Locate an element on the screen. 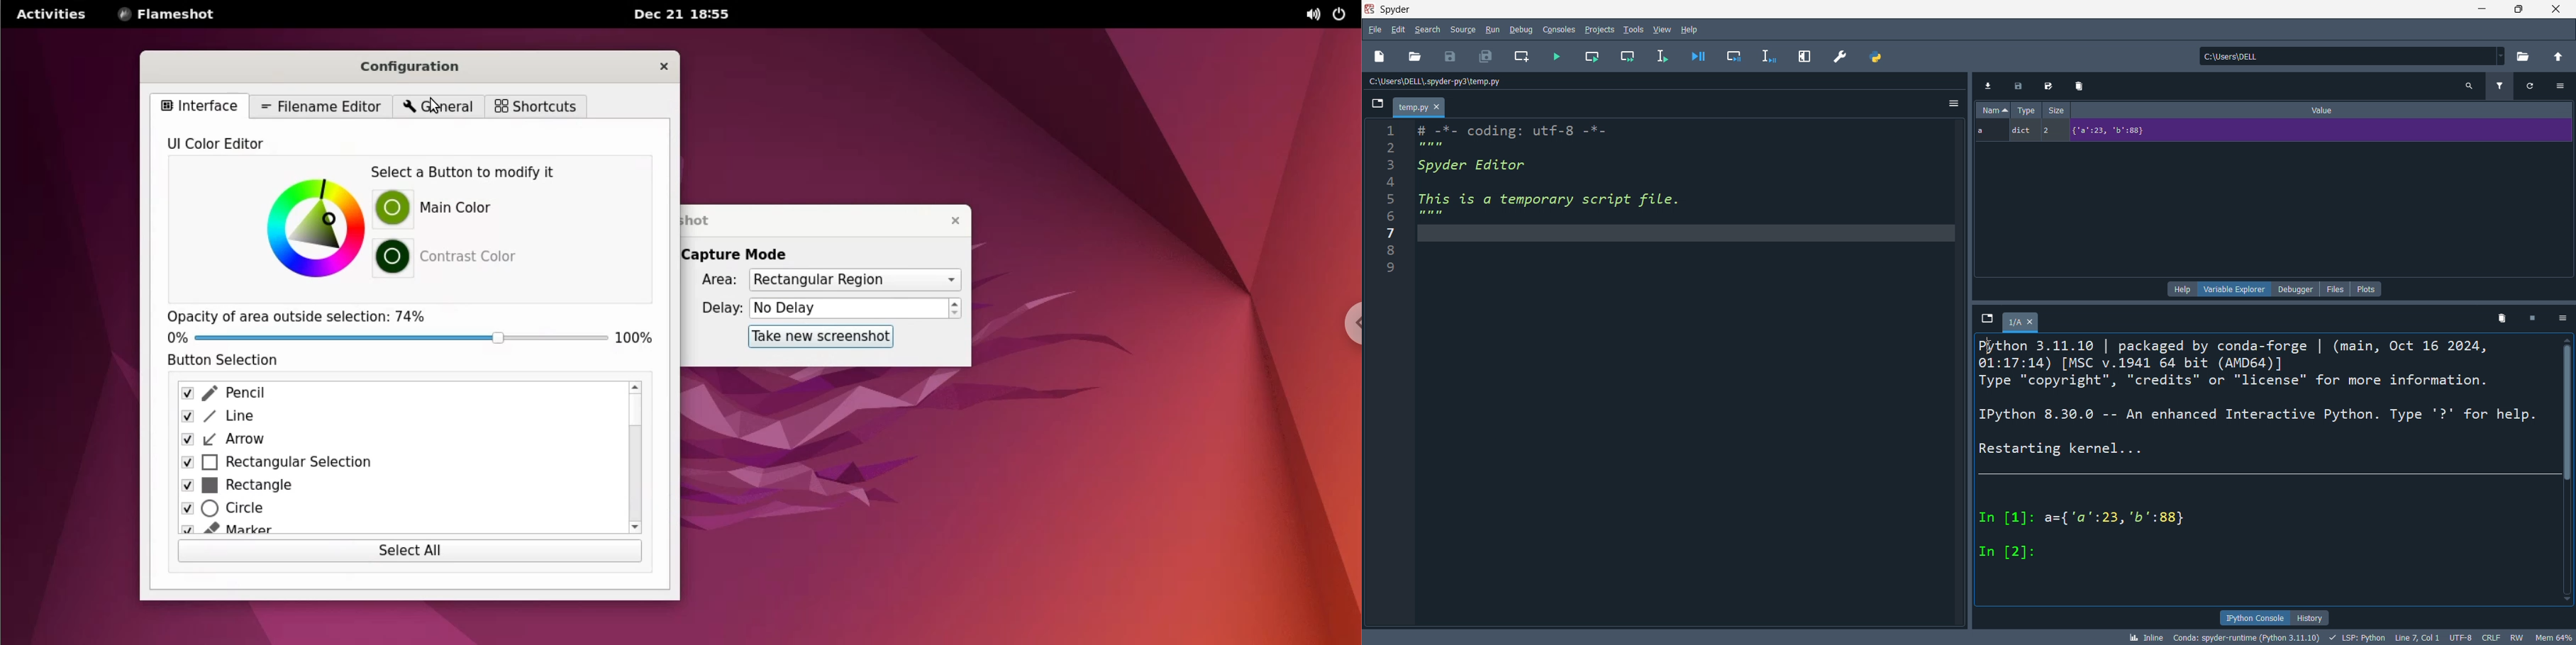 The width and height of the screenshot is (2576, 672). size is located at coordinates (2056, 109).